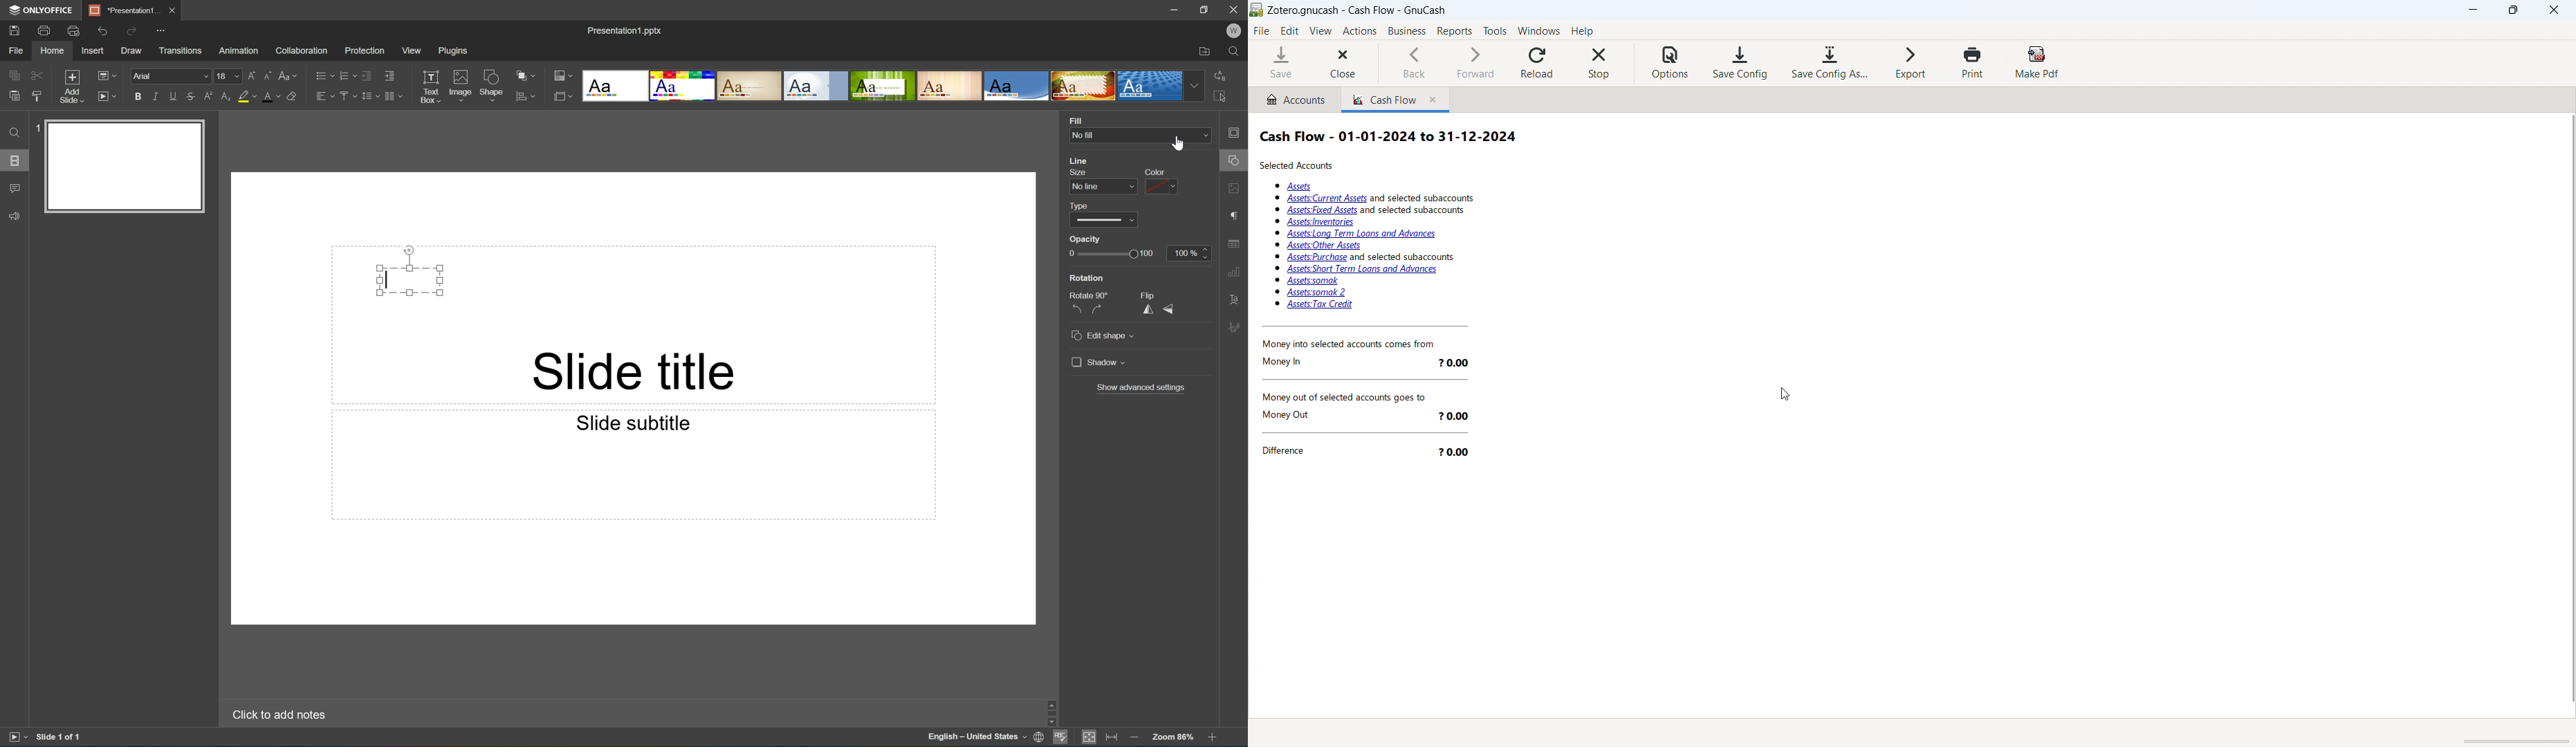 Image resolution: width=2576 pixels, height=756 pixels. What do you see at coordinates (389, 75) in the screenshot?
I see `Increase indent` at bounding box center [389, 75].